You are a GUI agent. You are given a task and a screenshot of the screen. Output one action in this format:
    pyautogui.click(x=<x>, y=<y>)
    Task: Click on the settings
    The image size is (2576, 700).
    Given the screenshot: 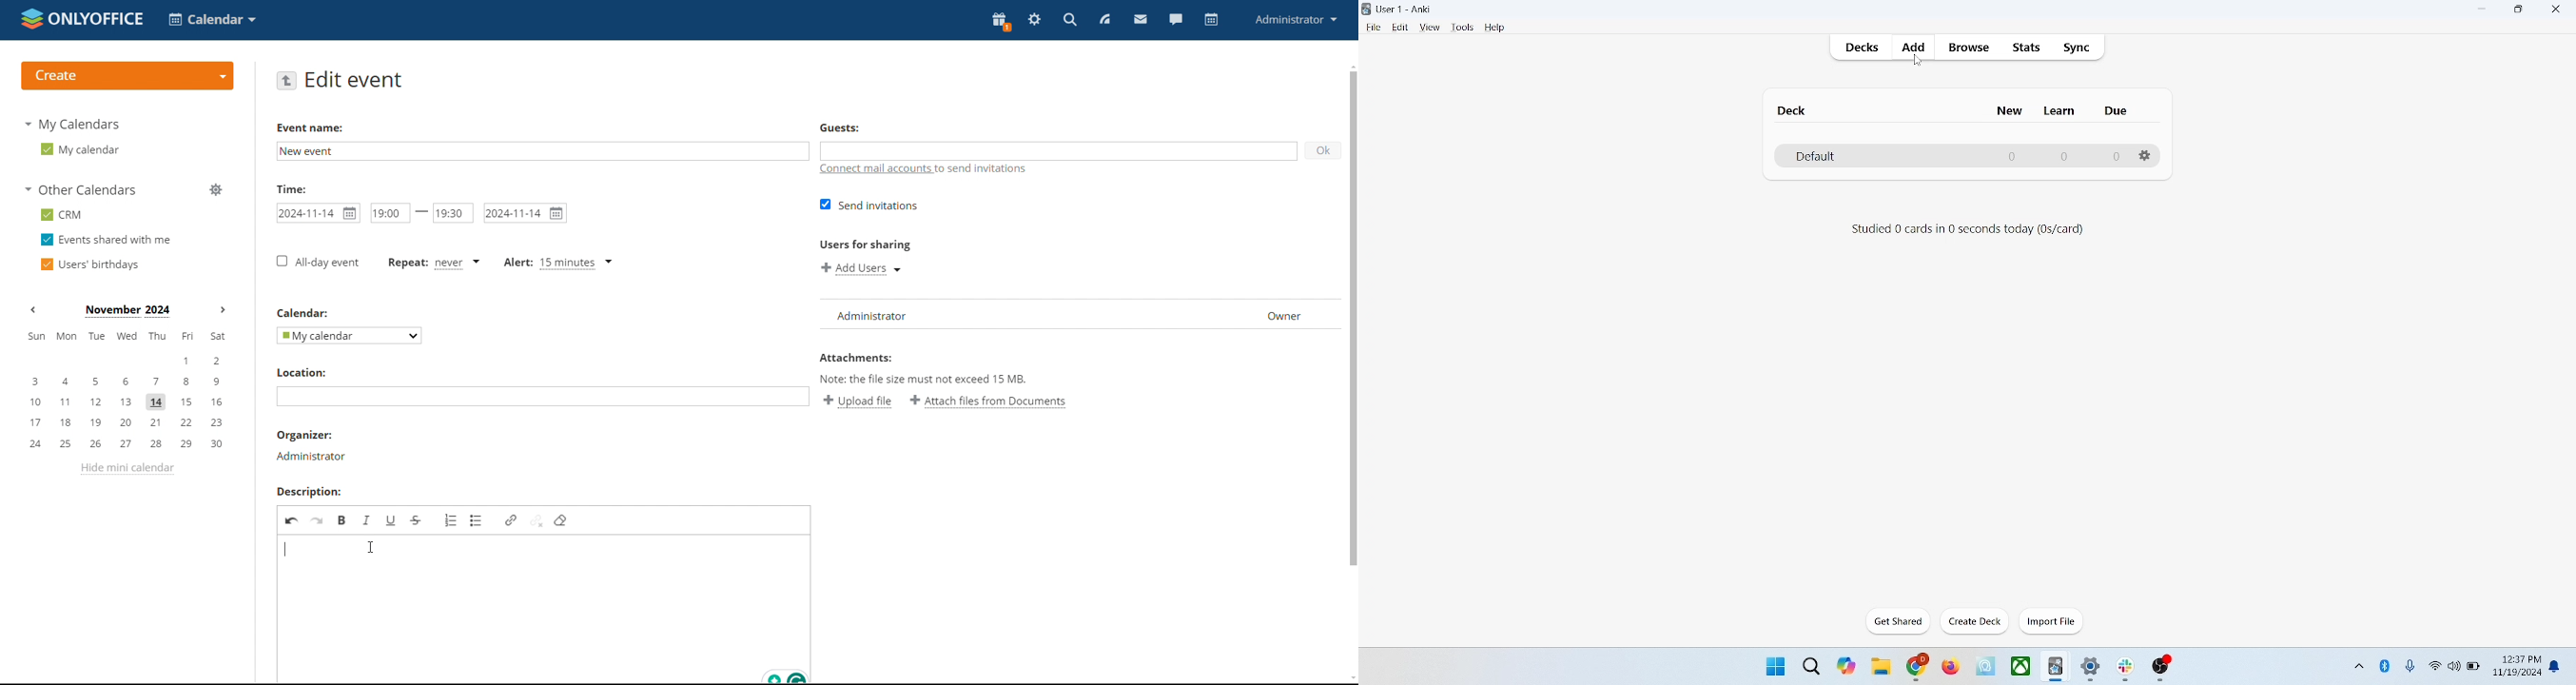 What is the action you would take?
    pyautogui.click(x=2092, y=670)
    